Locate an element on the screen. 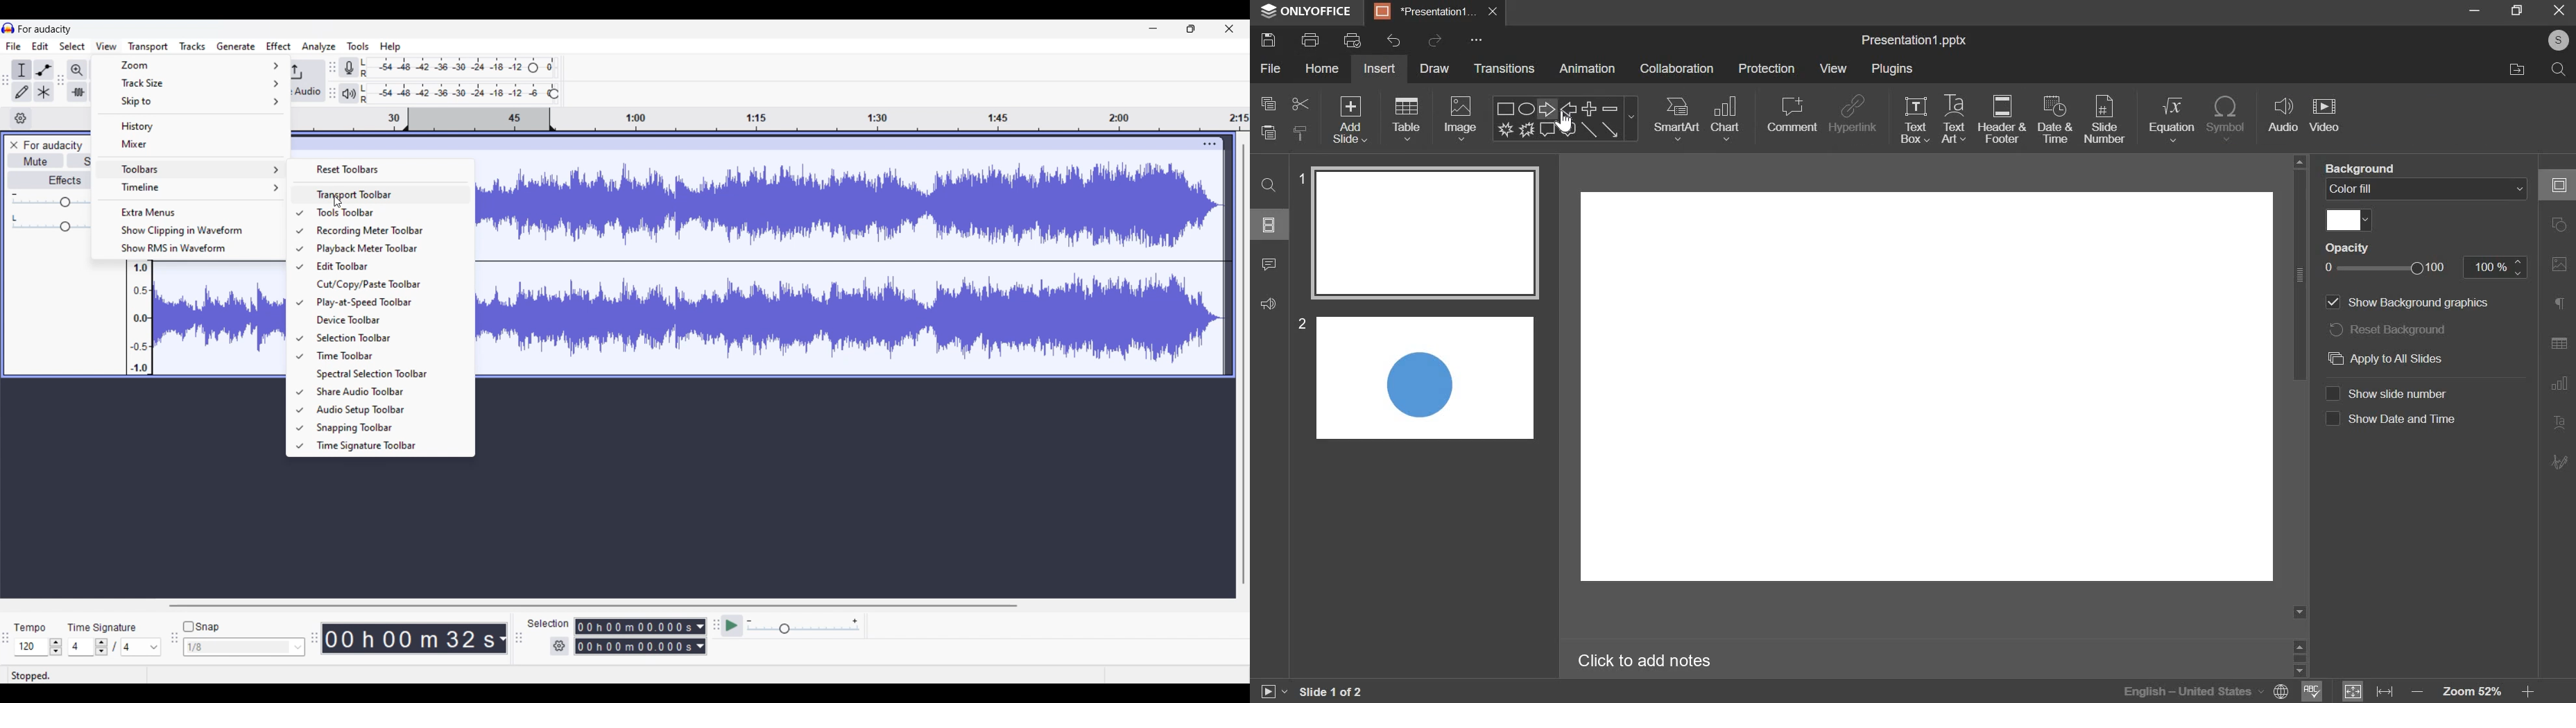  Device toolbar is located at coordinates (387, 320).